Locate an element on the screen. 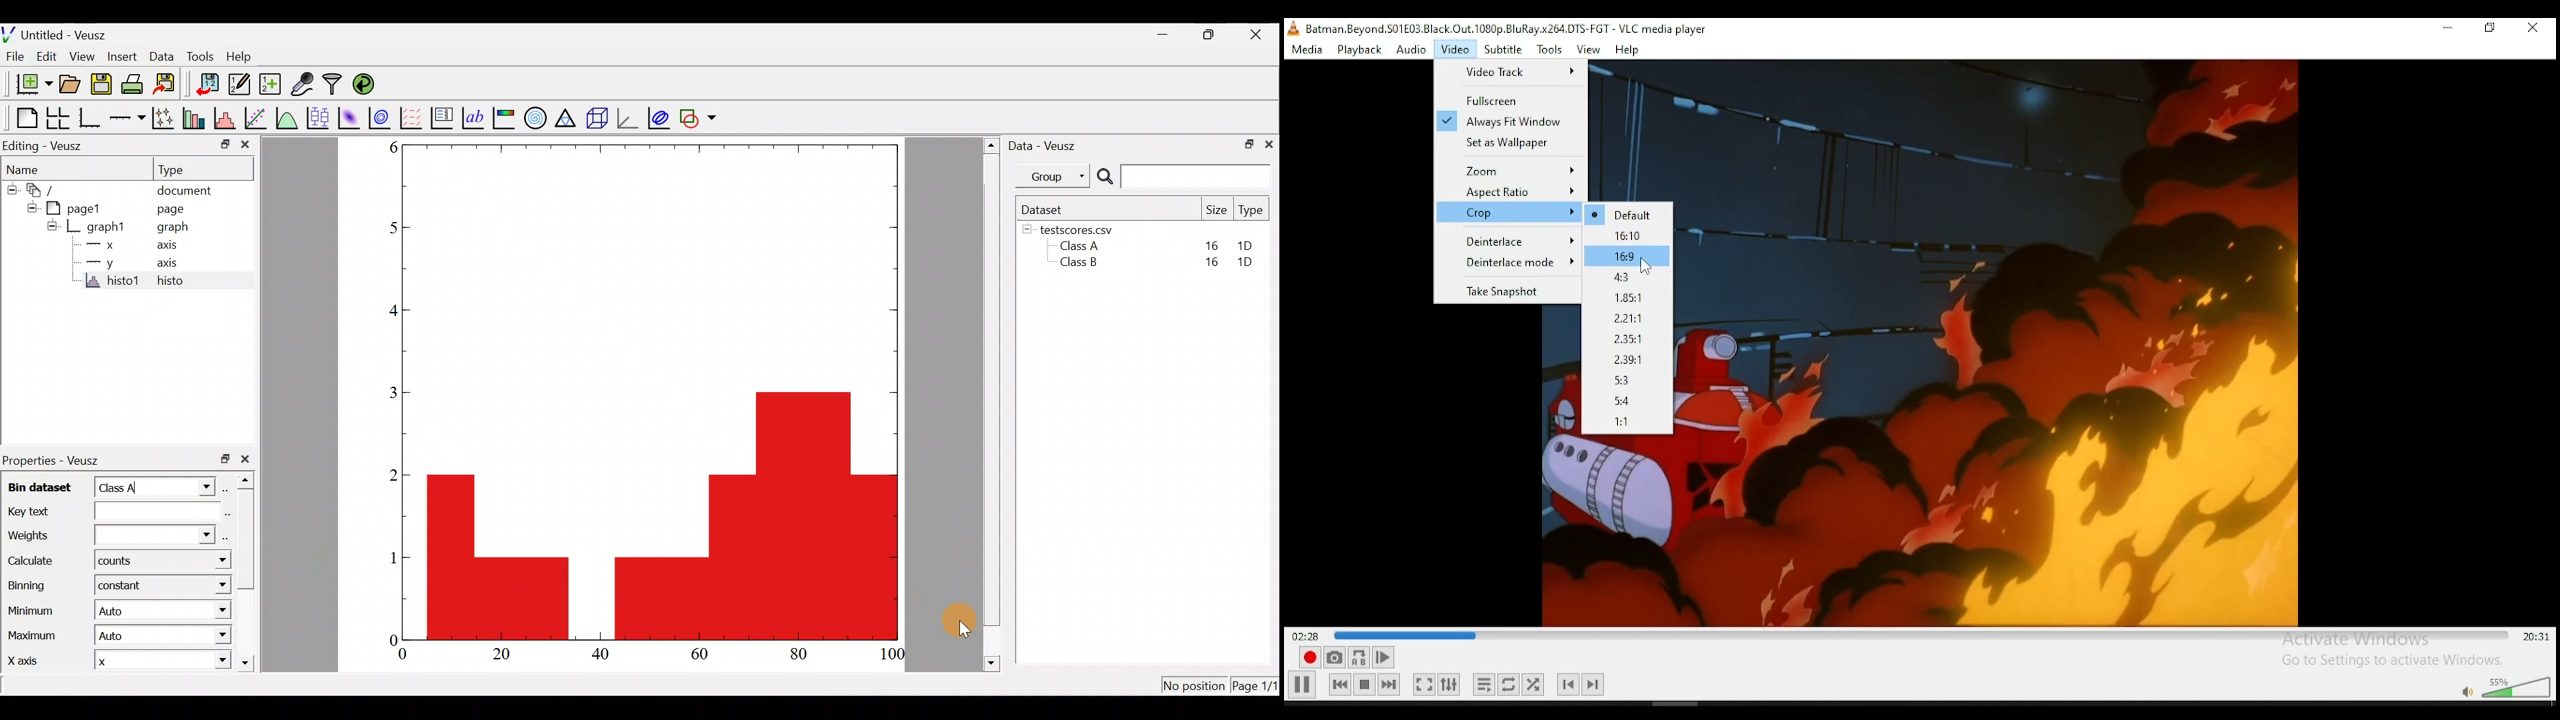 The image size is (2576, 728). audio is located at coordinates (1410, 50).